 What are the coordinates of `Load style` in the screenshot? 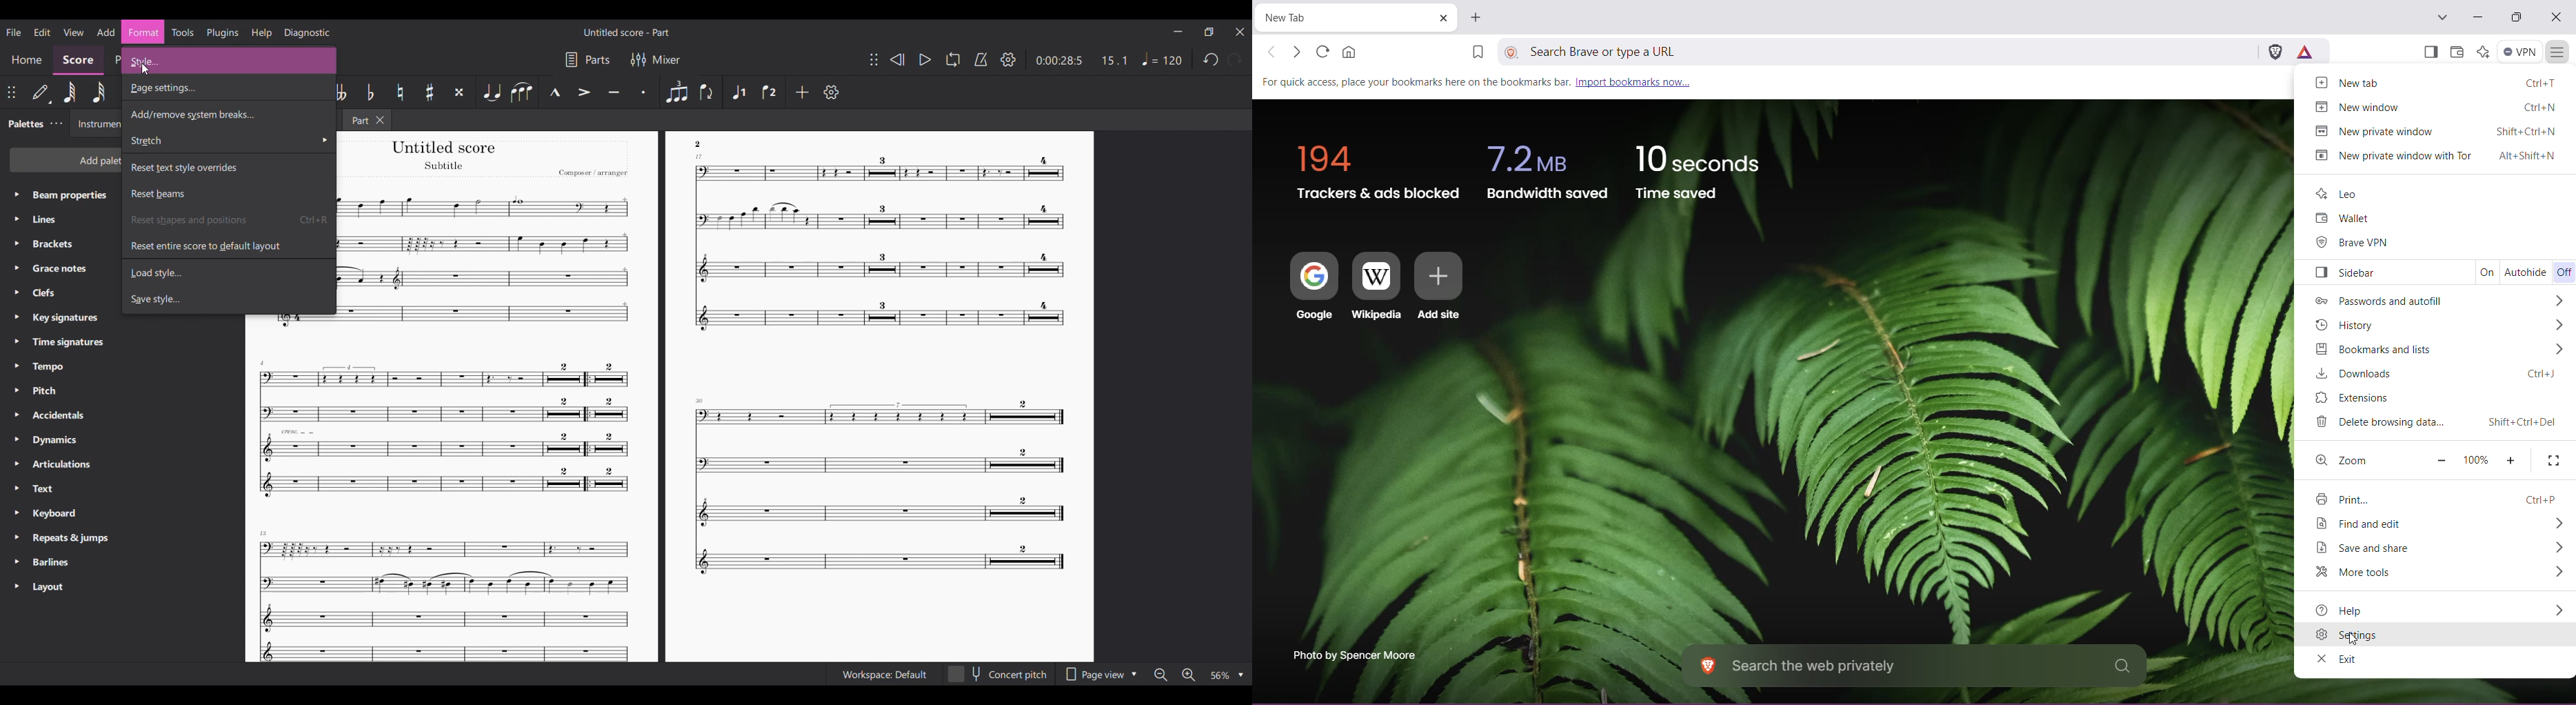 It's located at (228, 271).